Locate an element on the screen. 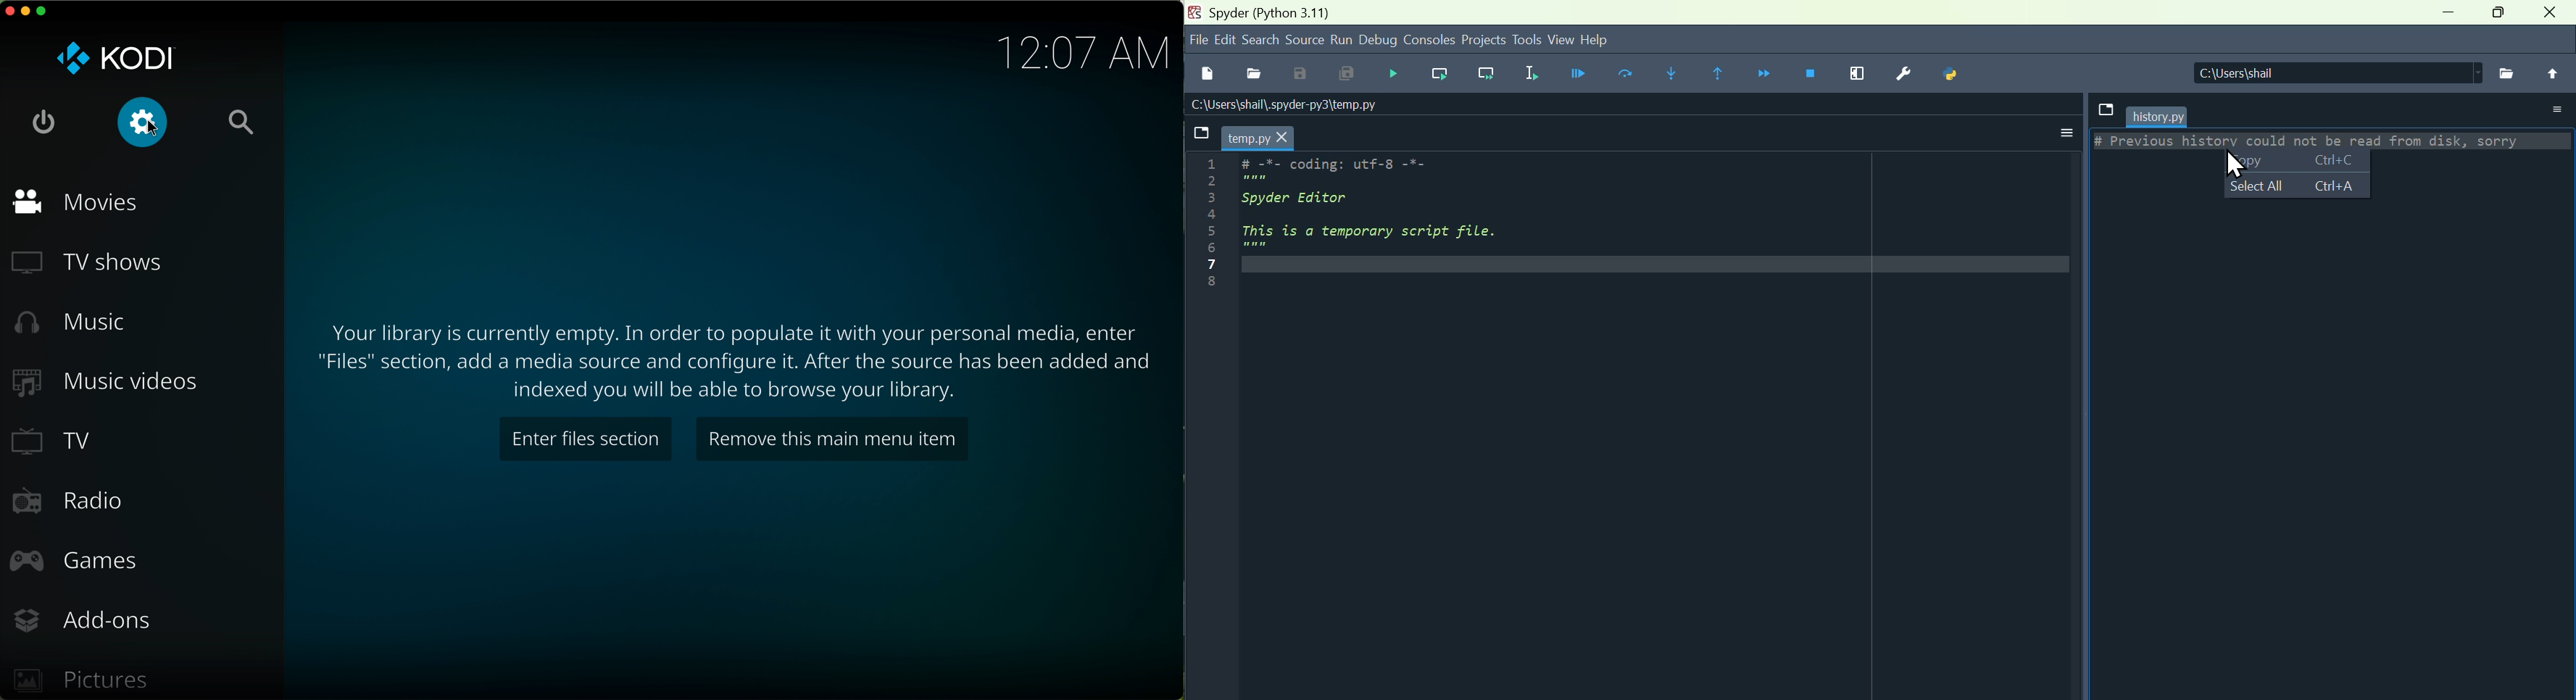 This screenshot has height=700, width=2576. file is located at coordinates (1199, 38).